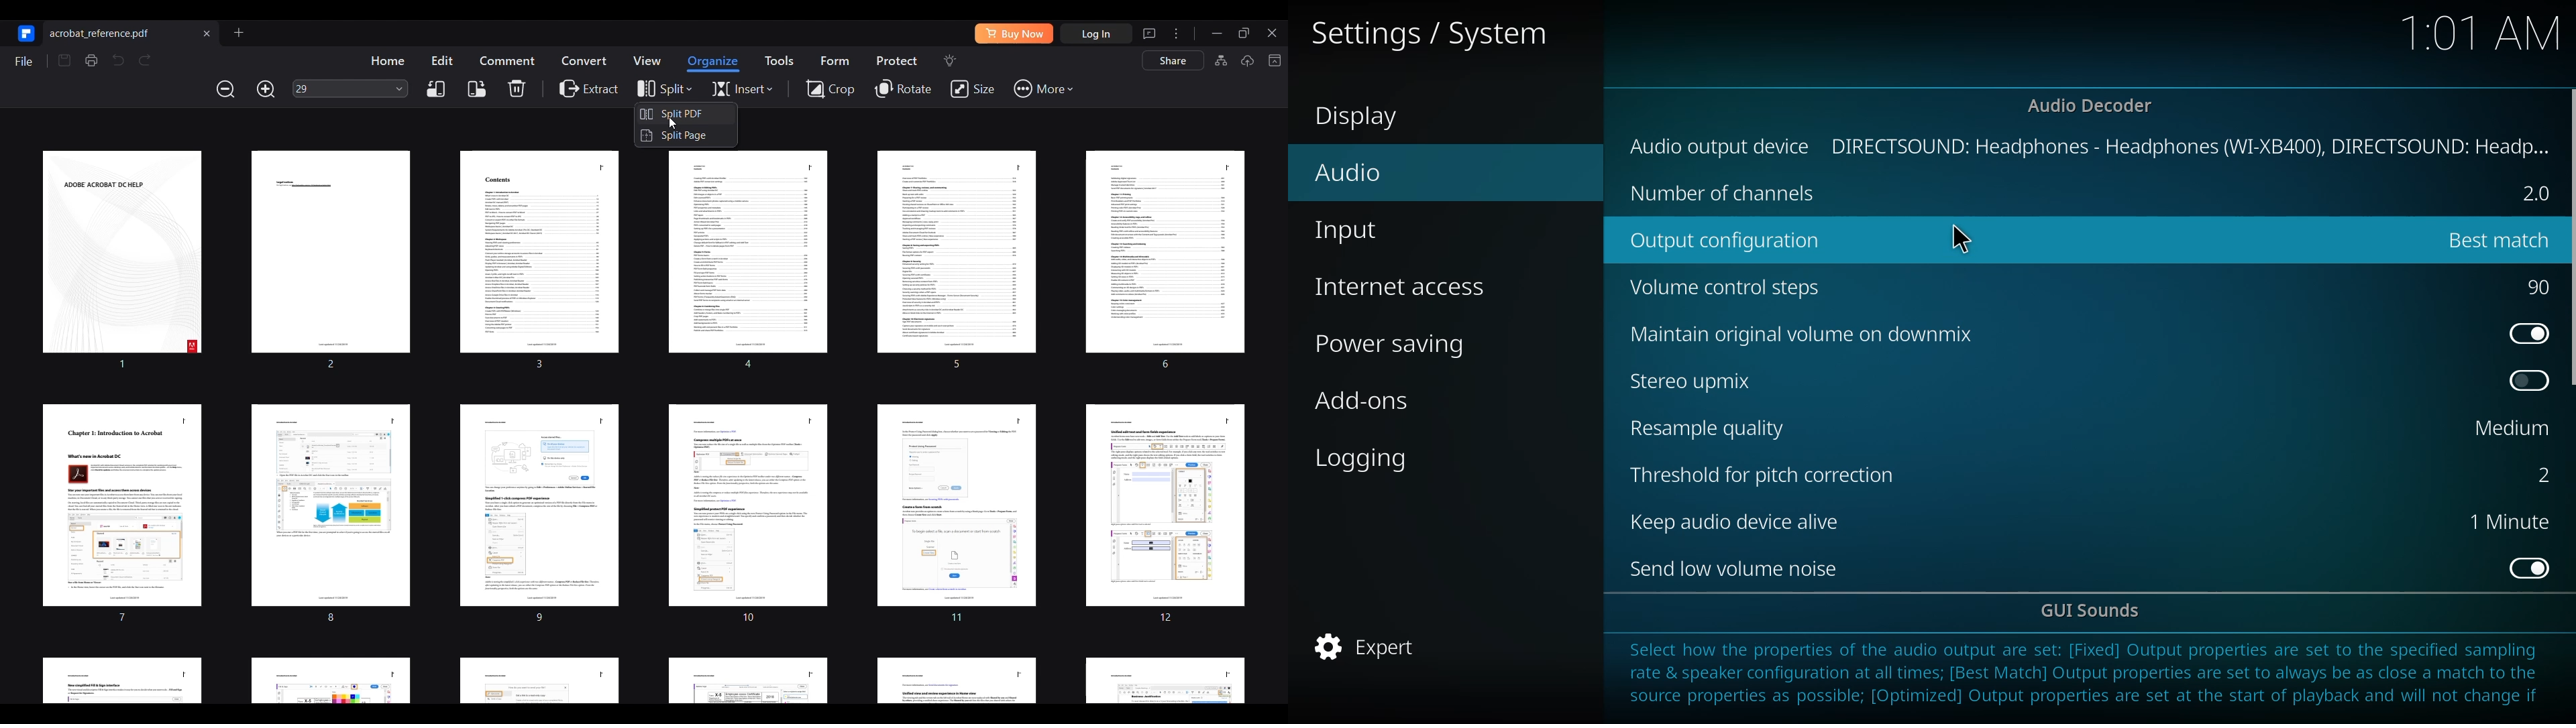  Describe the element at coordinates (2493, 239) in the screenshot. I see `changed` at that location.